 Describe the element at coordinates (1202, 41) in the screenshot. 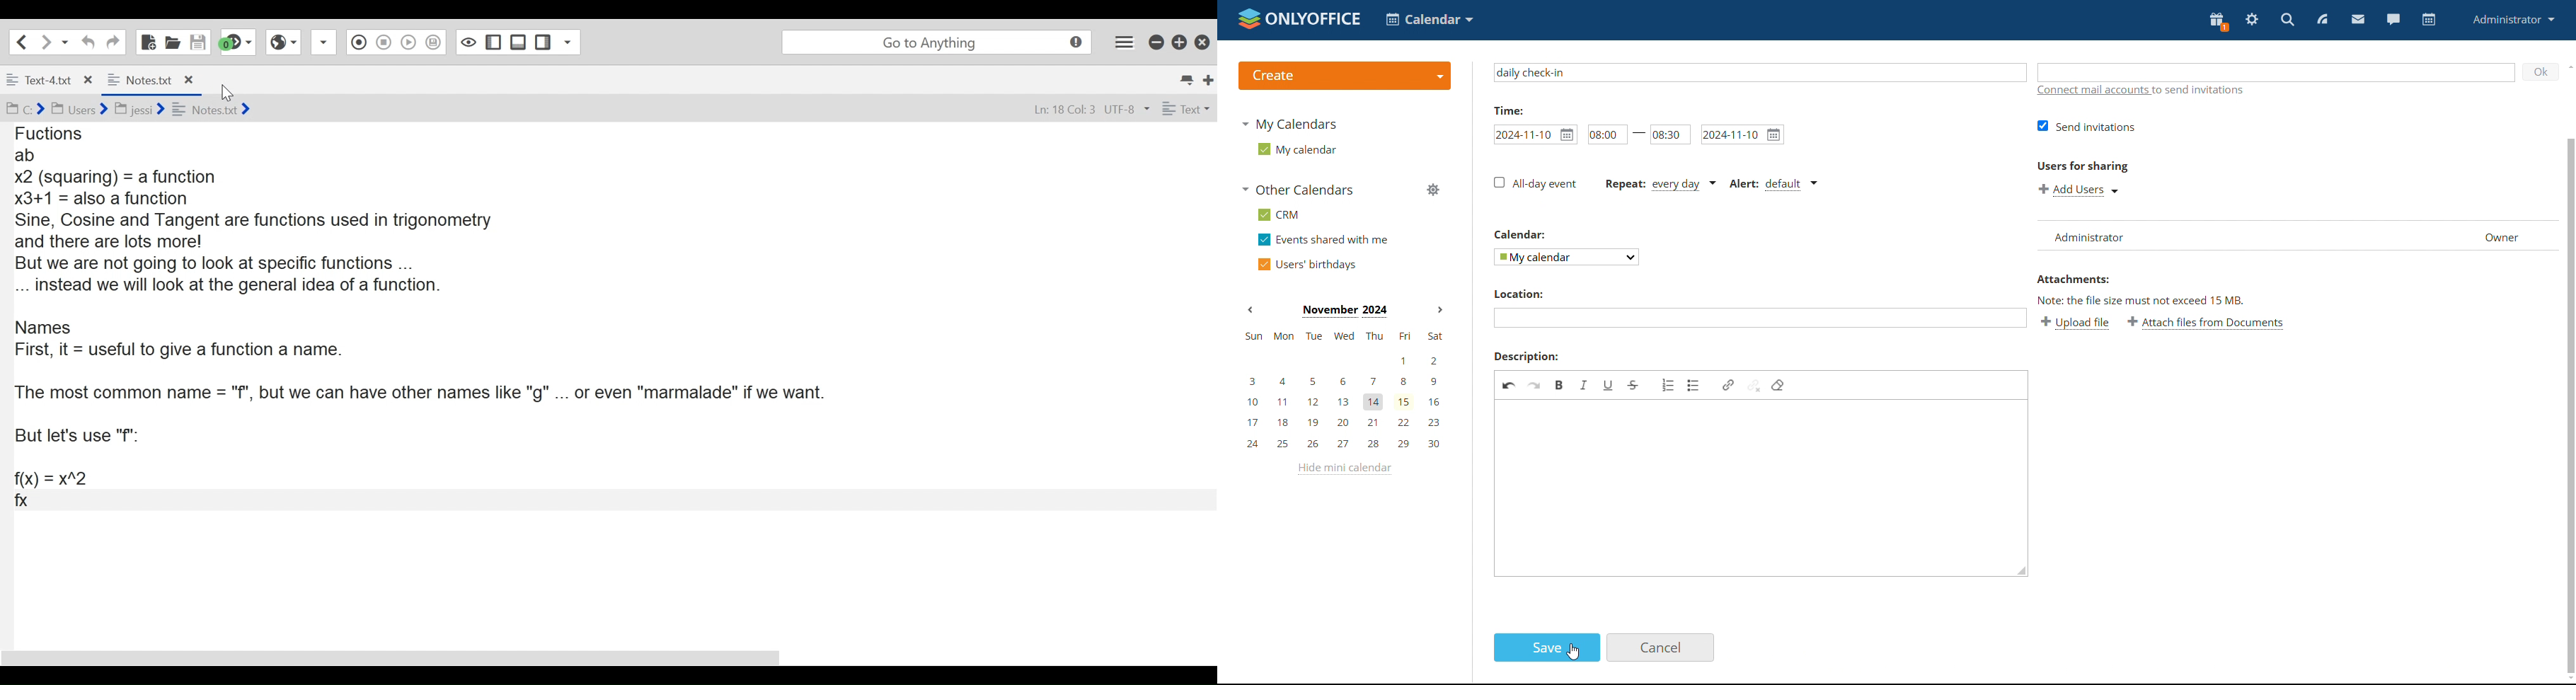

I see `Close` at that location.